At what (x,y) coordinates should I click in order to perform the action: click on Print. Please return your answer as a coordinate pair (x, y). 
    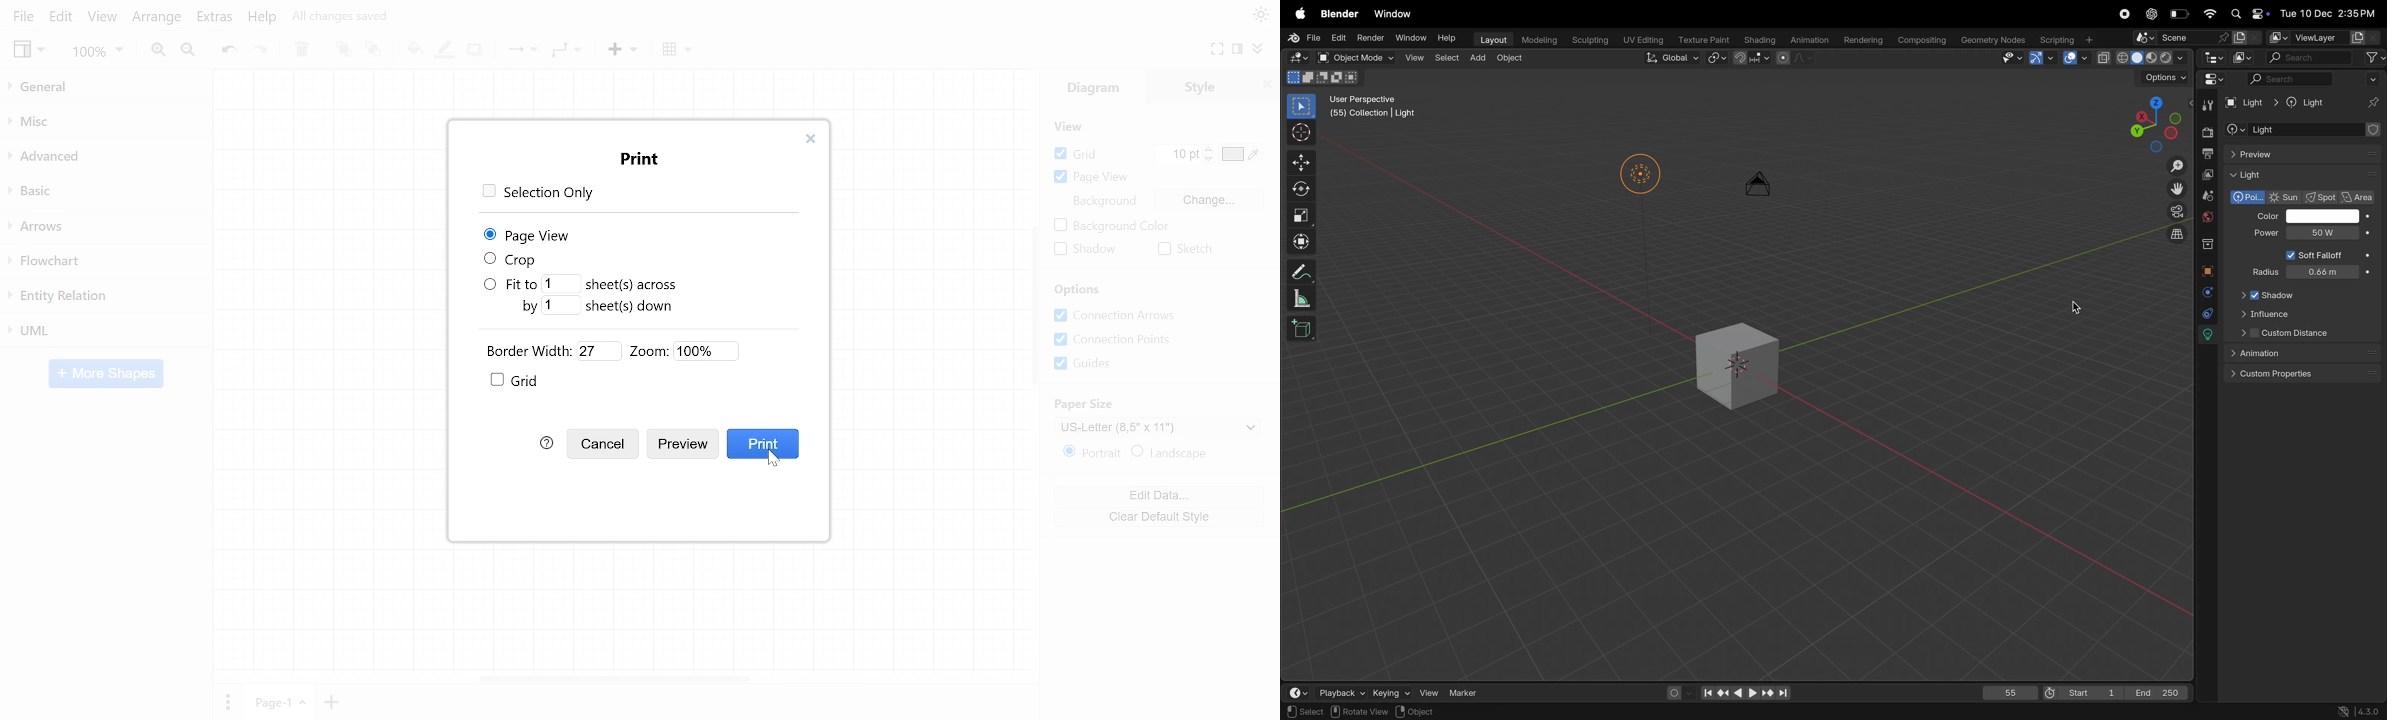
    Looking at the image, I should click on (766, 443).